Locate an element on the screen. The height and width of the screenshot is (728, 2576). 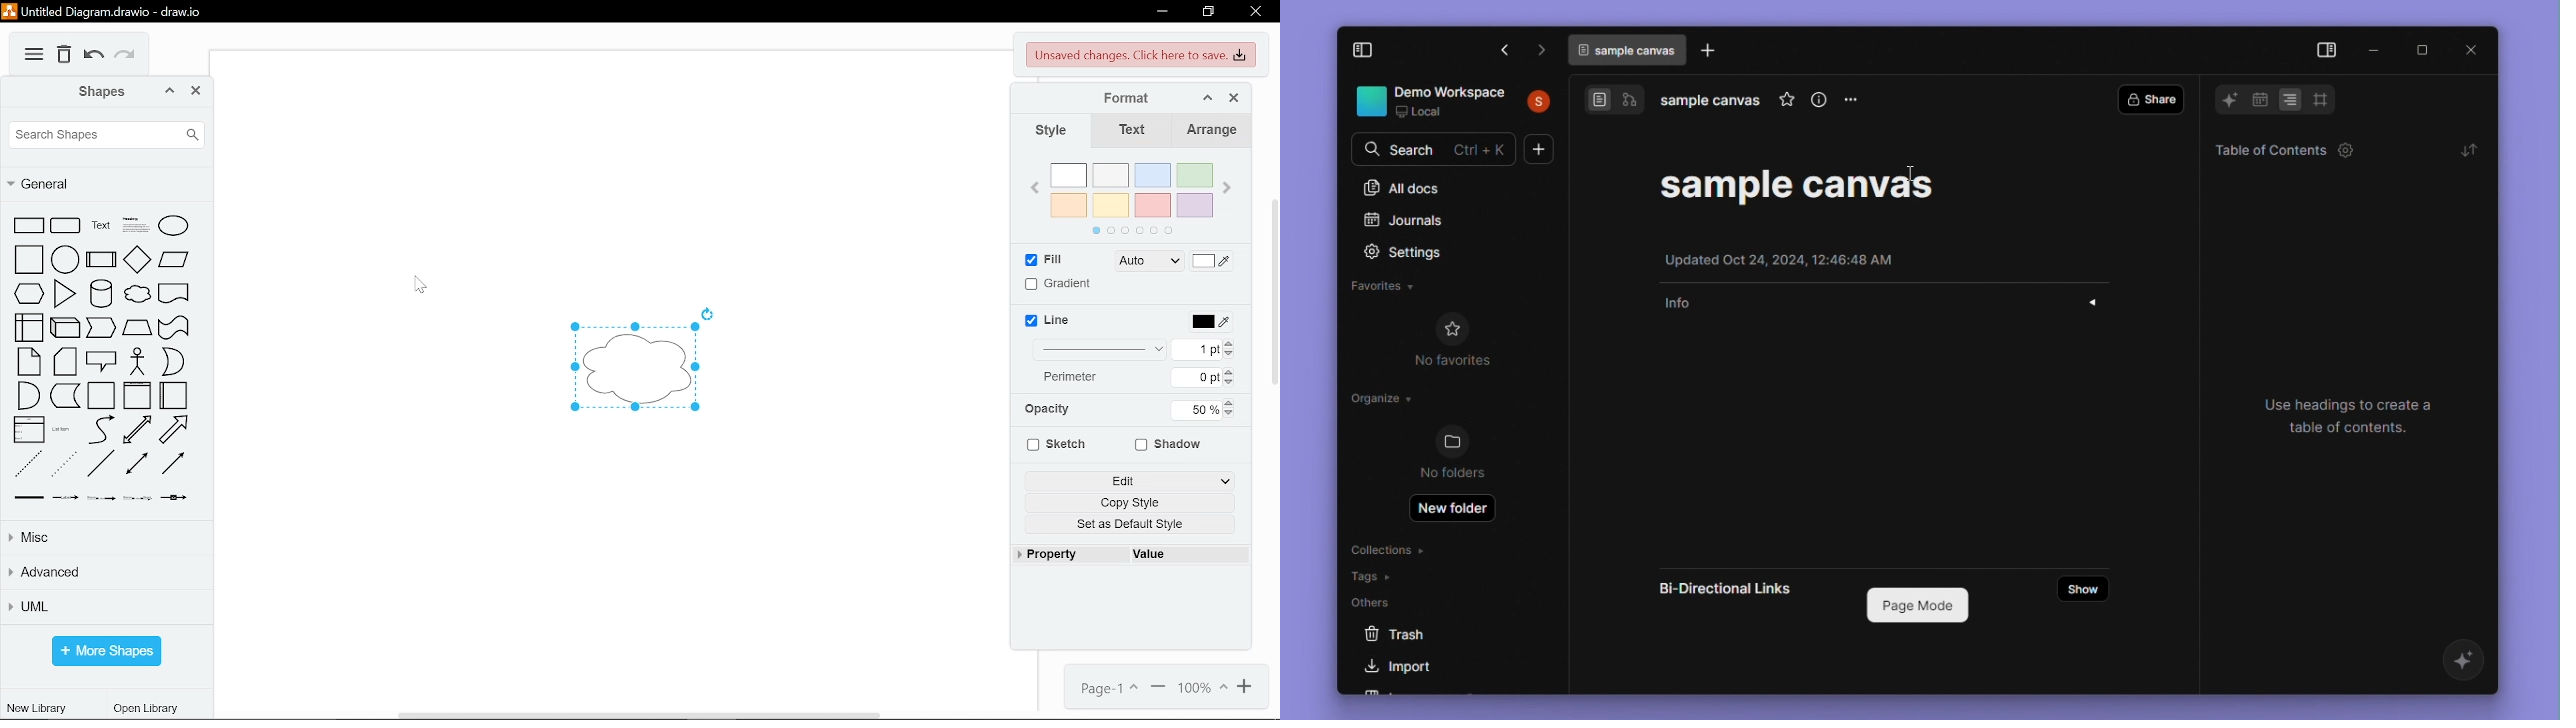
cylinder is located at coordinates (100, 294).